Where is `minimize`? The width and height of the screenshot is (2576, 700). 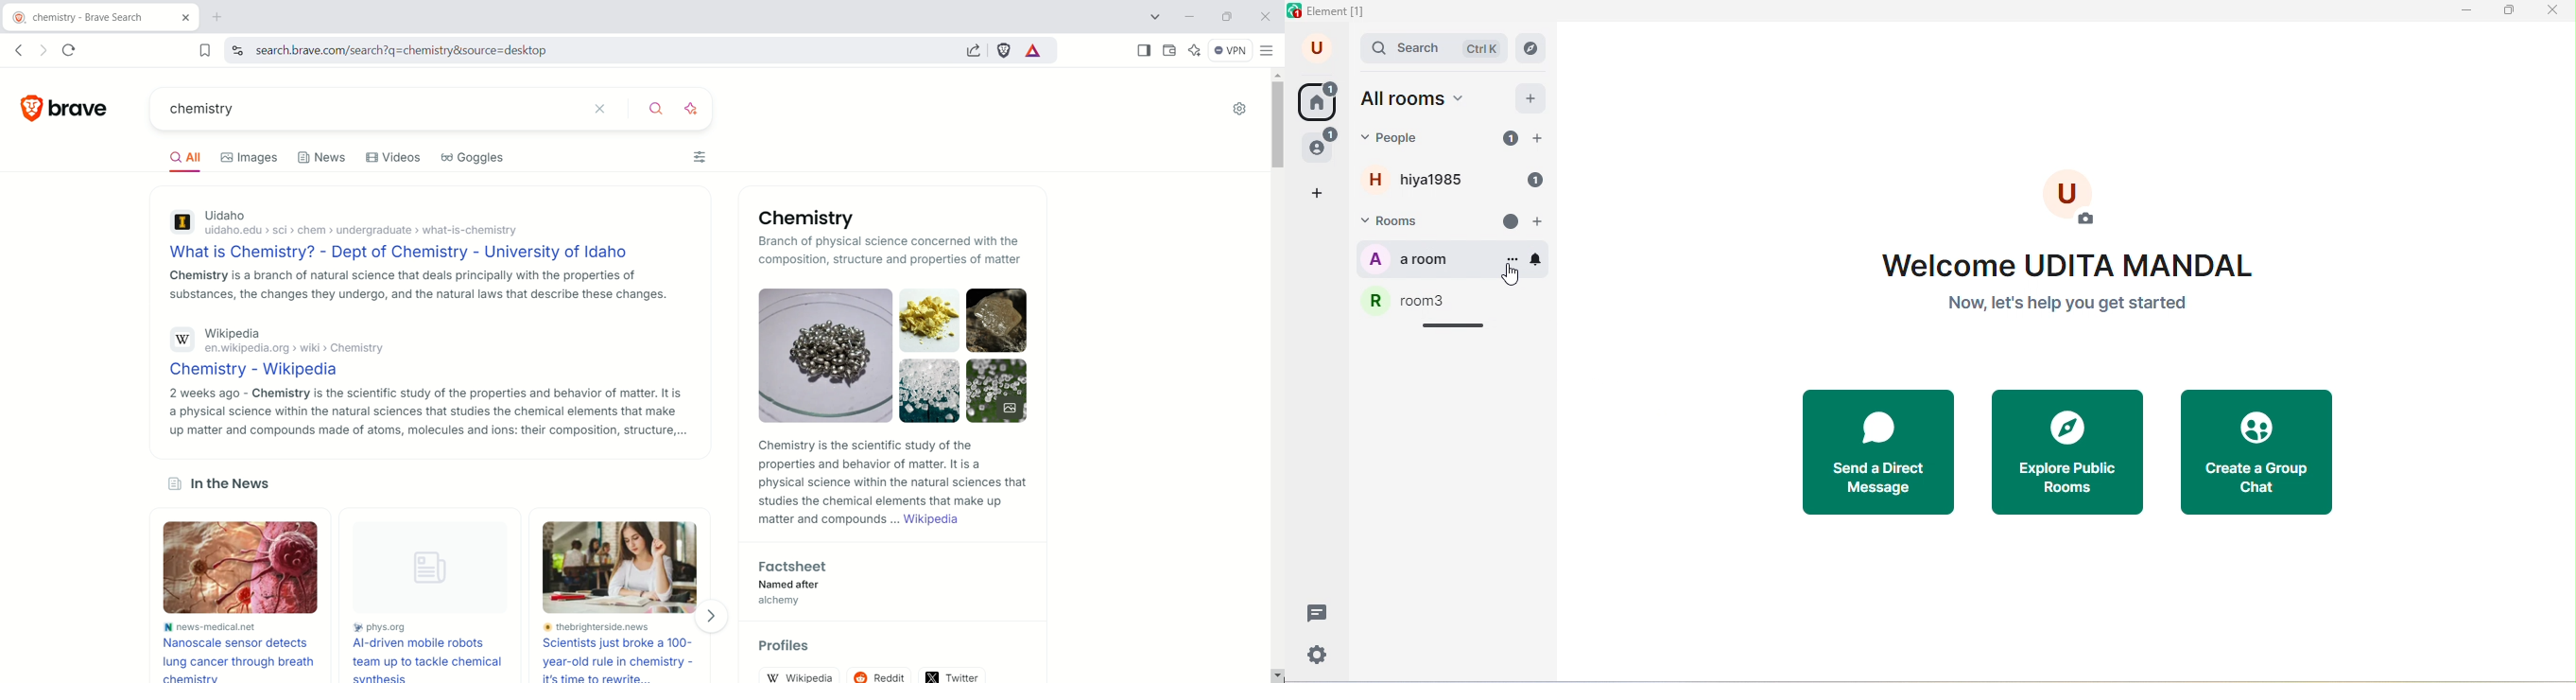 minimize is located at coordinates (2464, 14).